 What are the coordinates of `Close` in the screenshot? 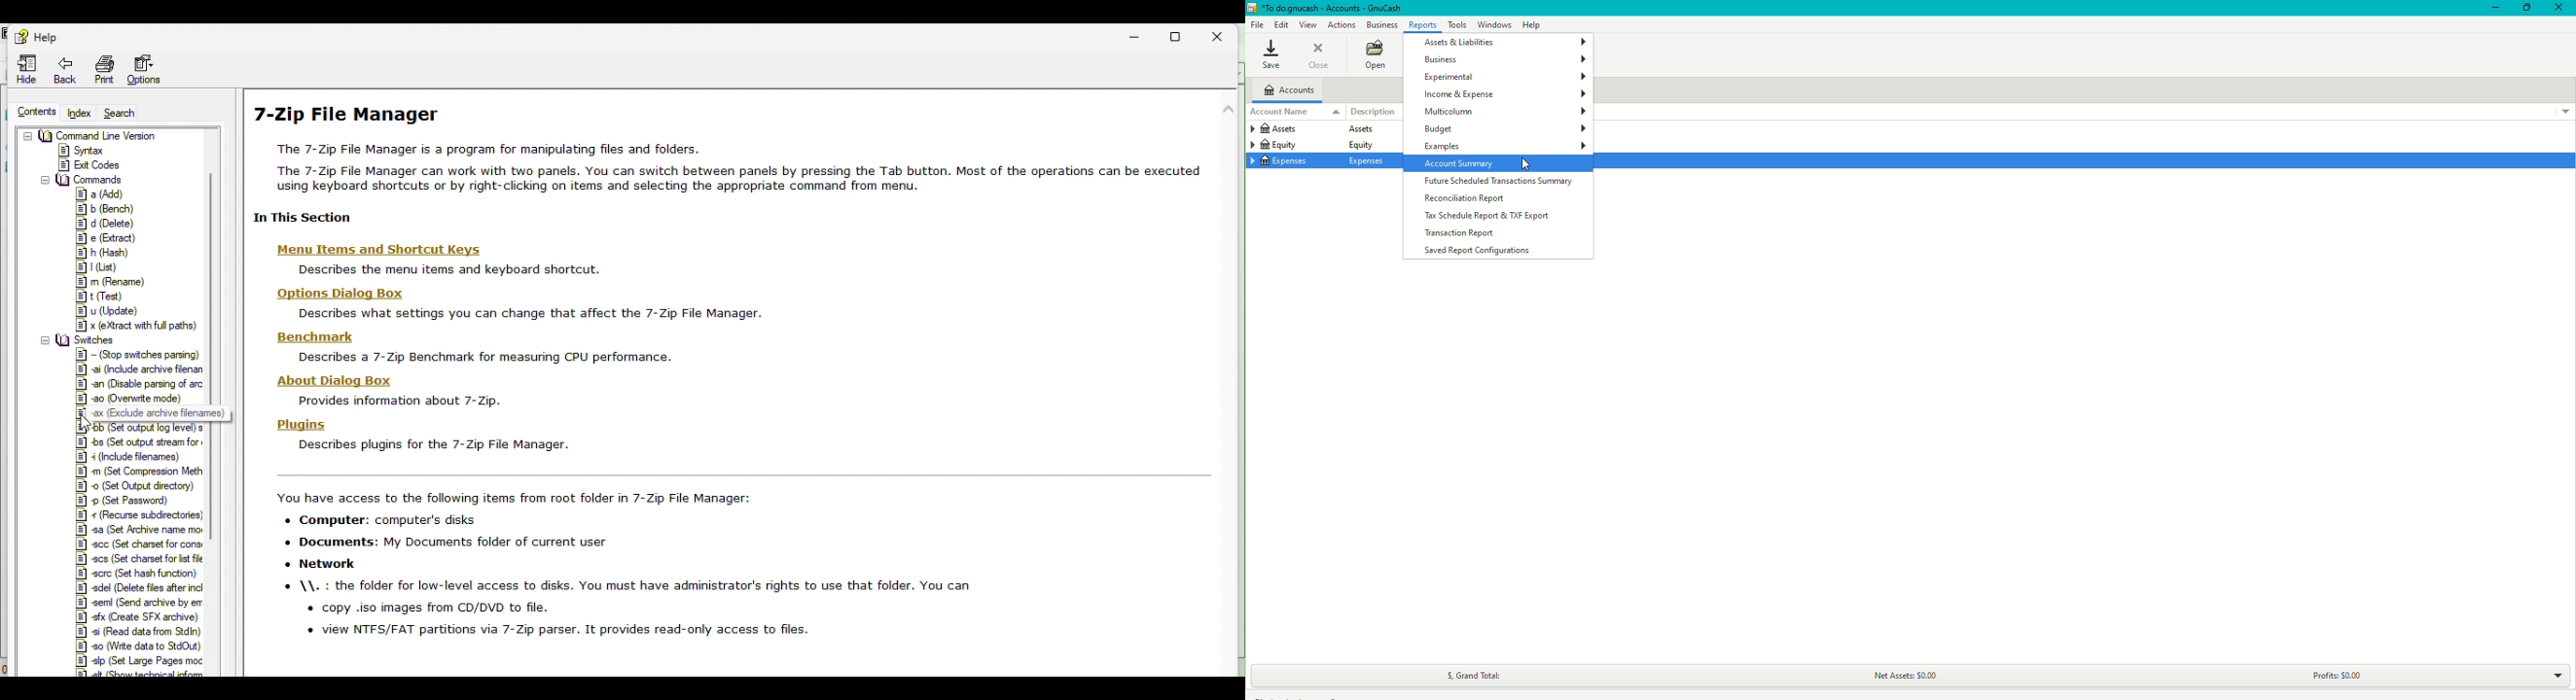 It's located at (2560, 9).